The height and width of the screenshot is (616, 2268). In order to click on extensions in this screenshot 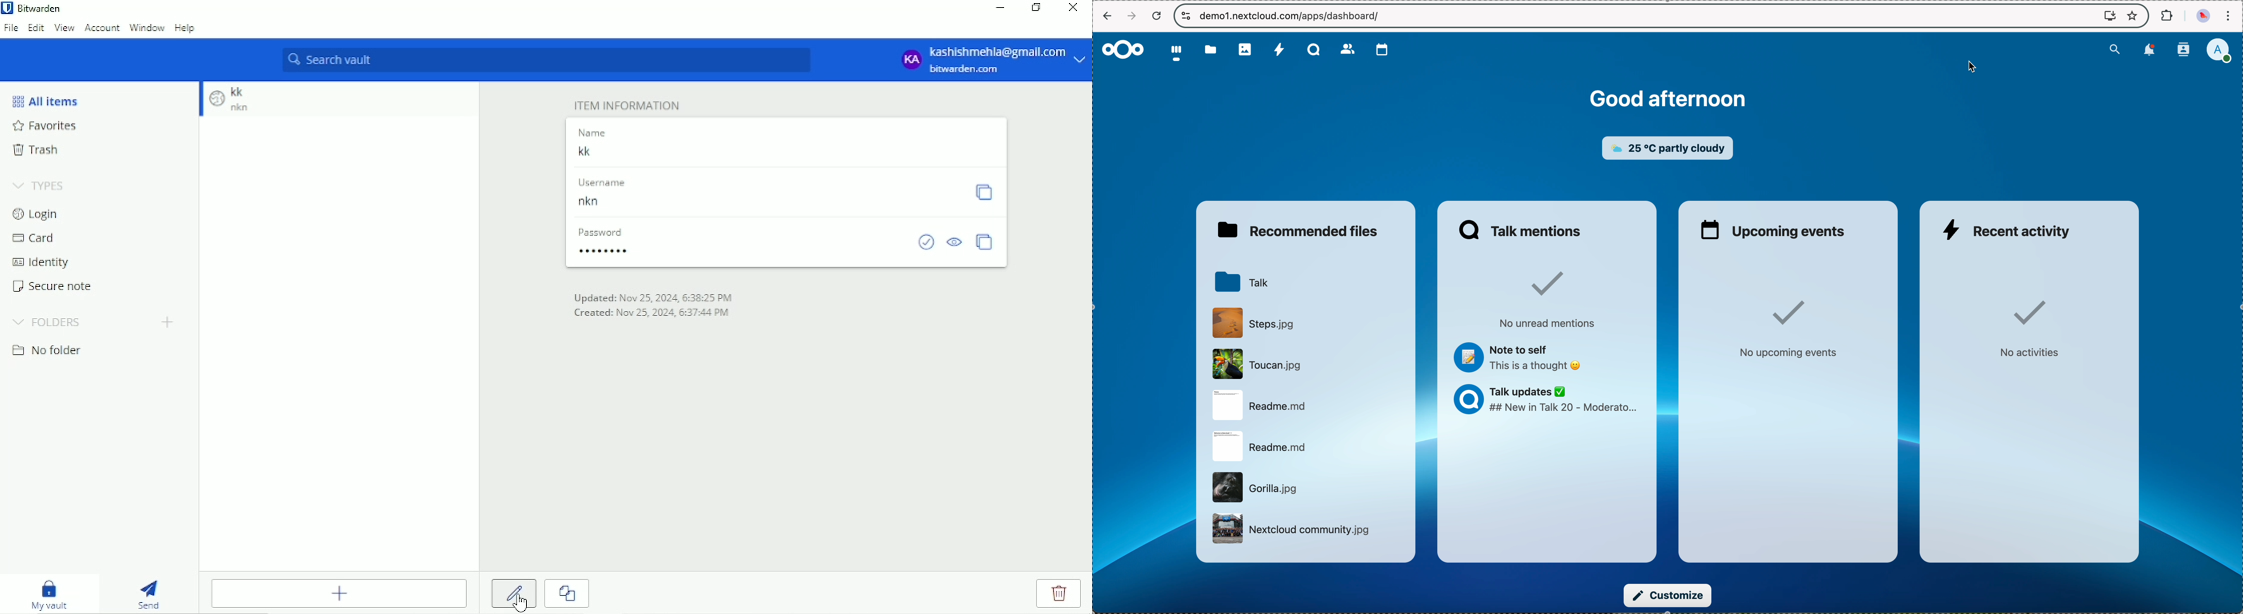, I will do `click(2165, 14)`.